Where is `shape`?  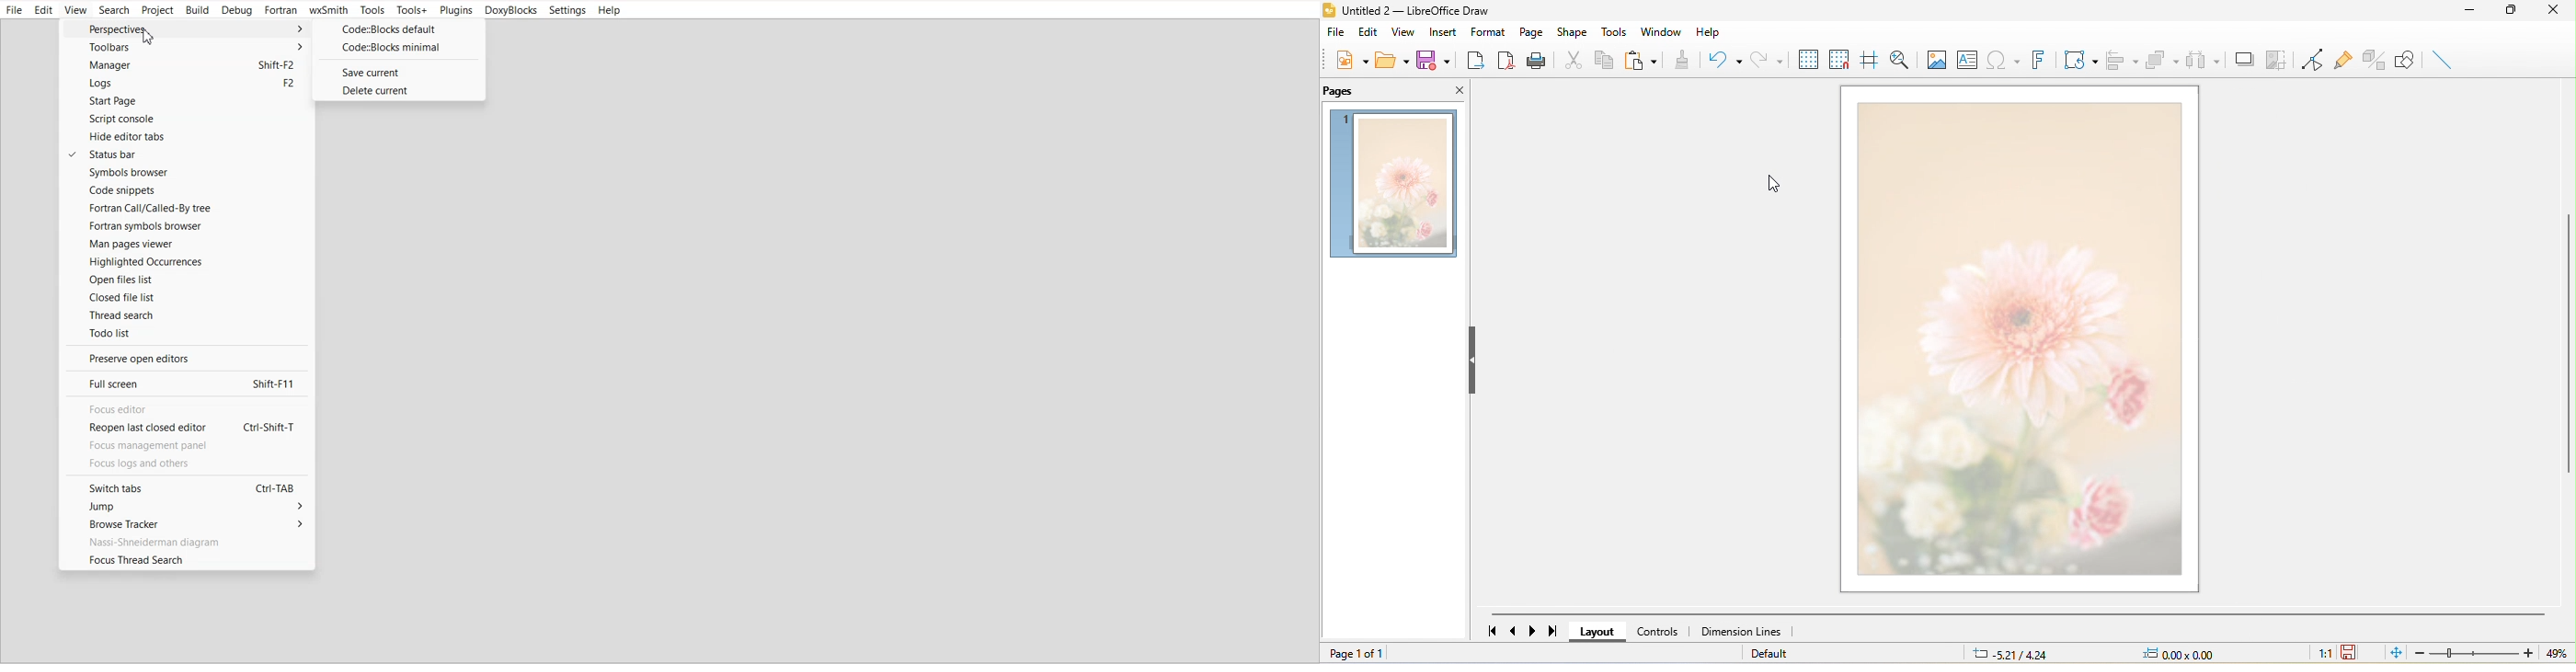 shape is located at coordinates (1572, 33).